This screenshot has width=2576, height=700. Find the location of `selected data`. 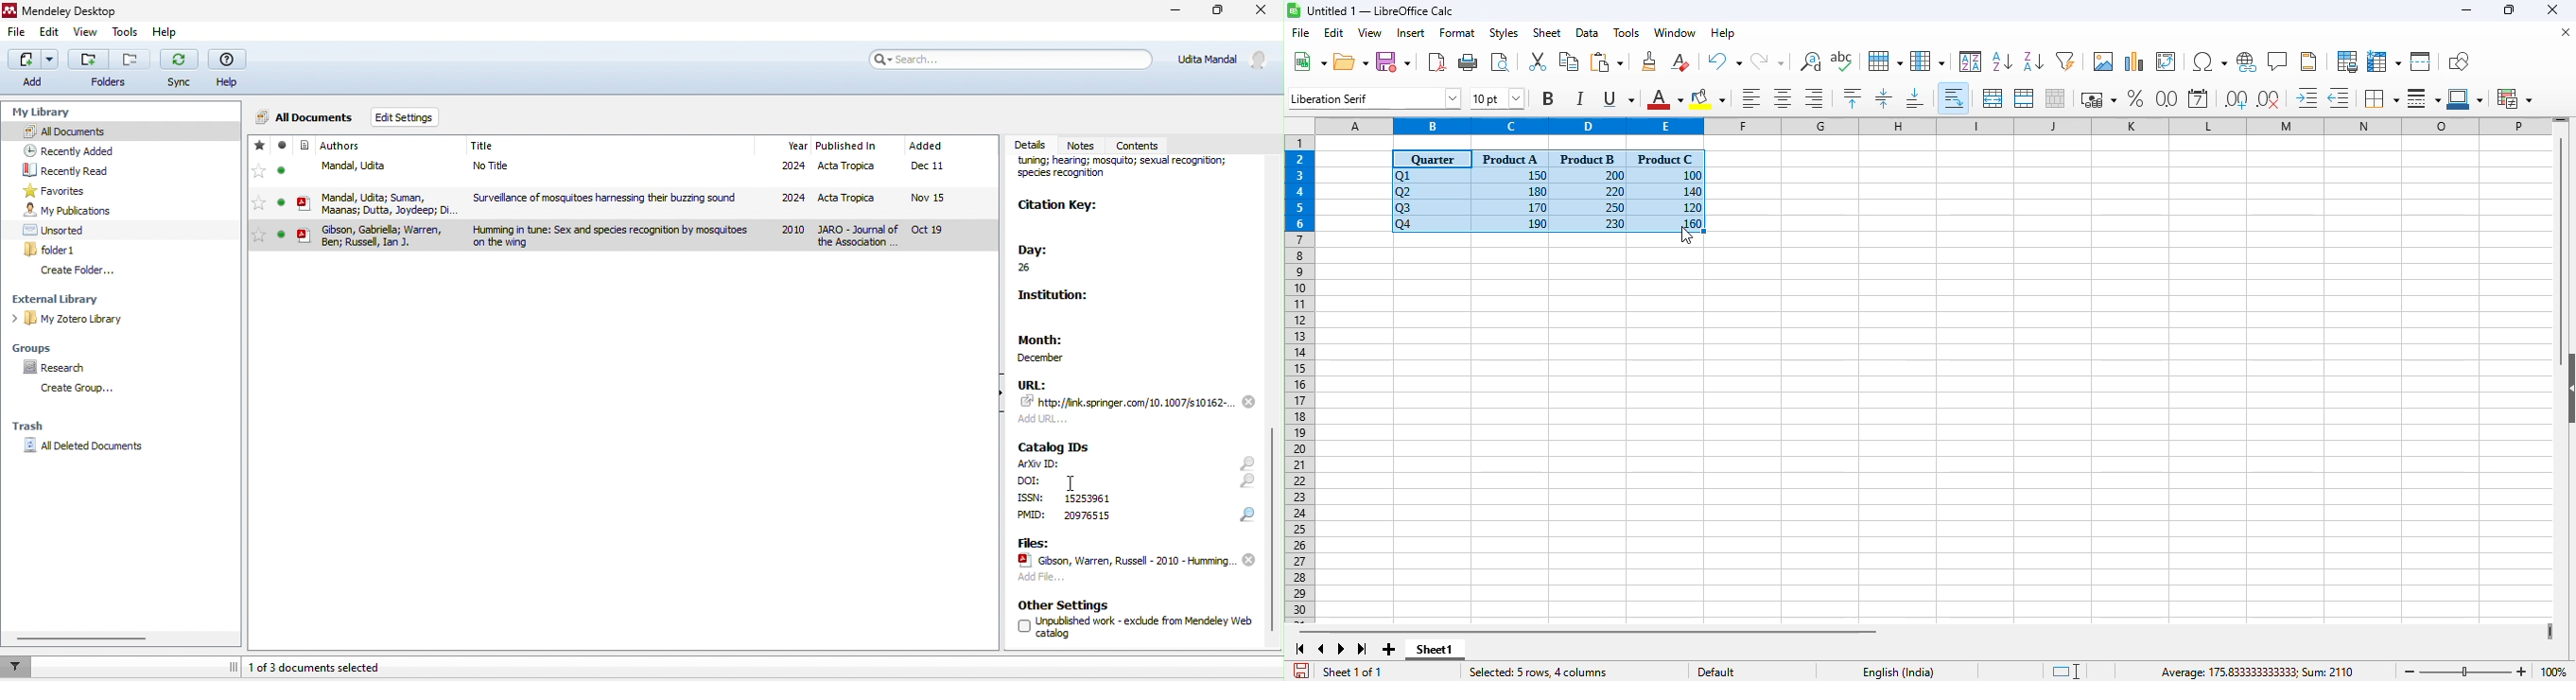

selected data is located at coordinates (1548, 192).